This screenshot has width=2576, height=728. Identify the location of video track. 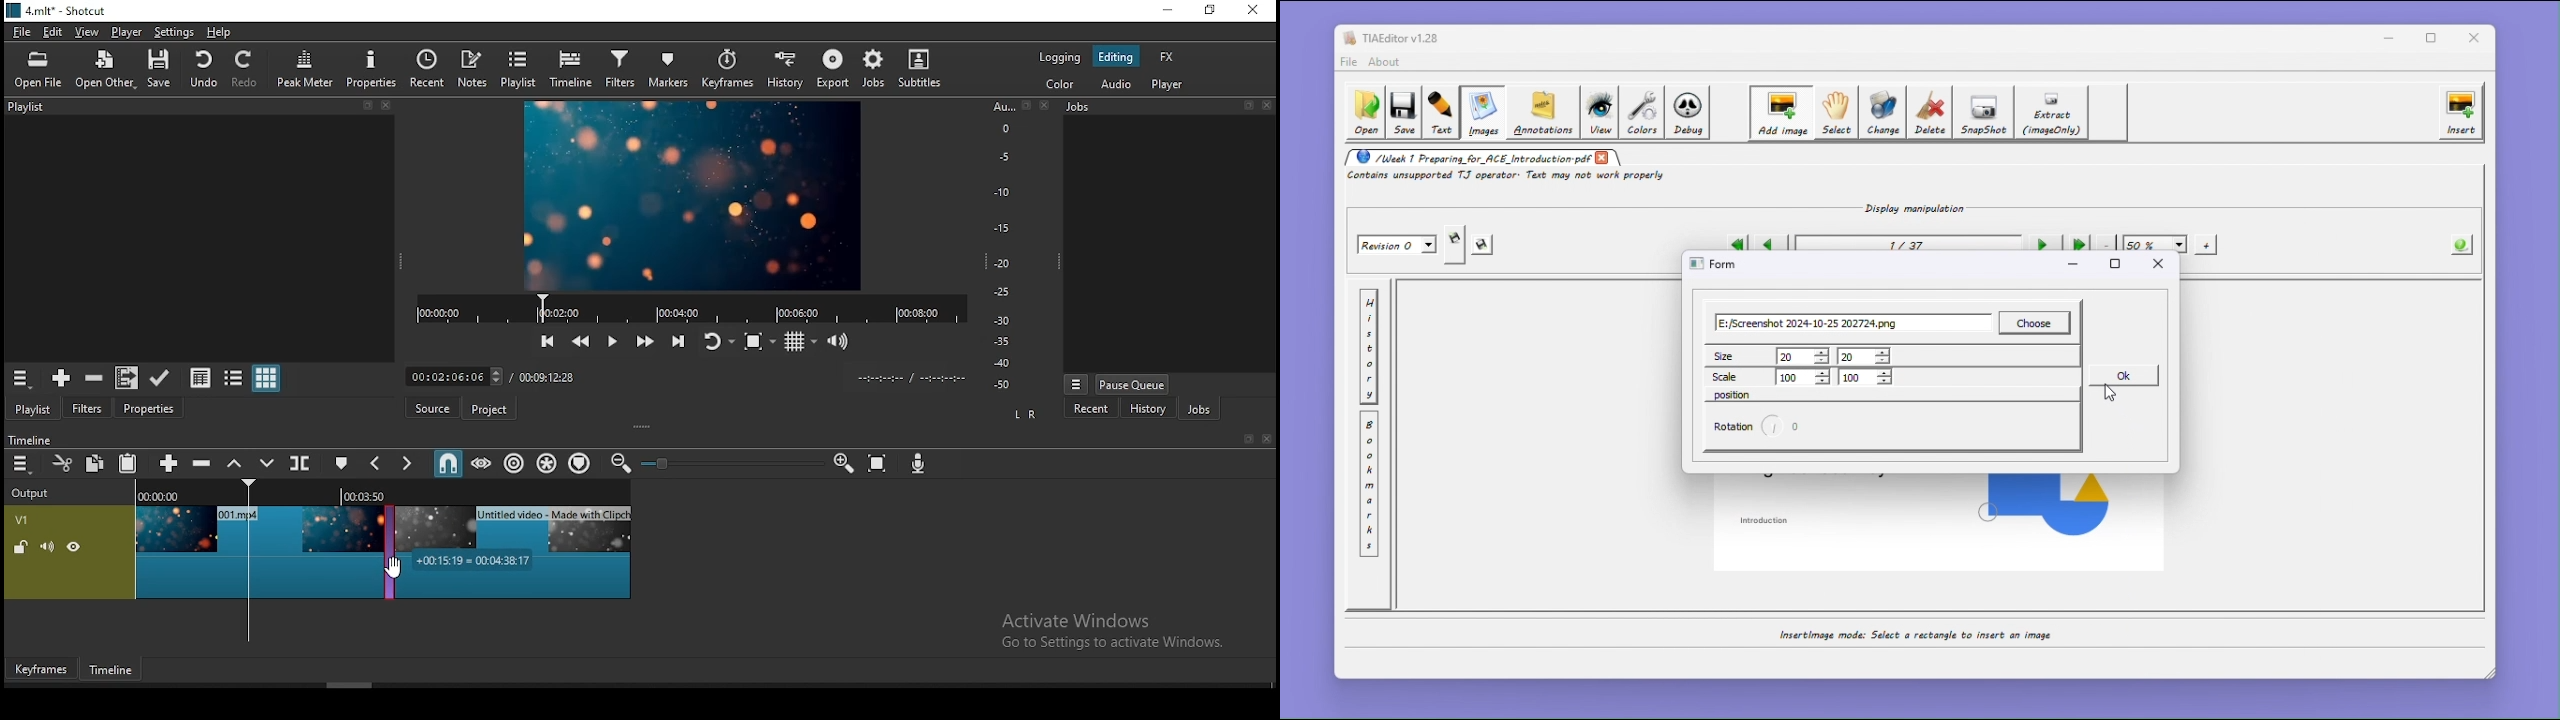
(70, 551).